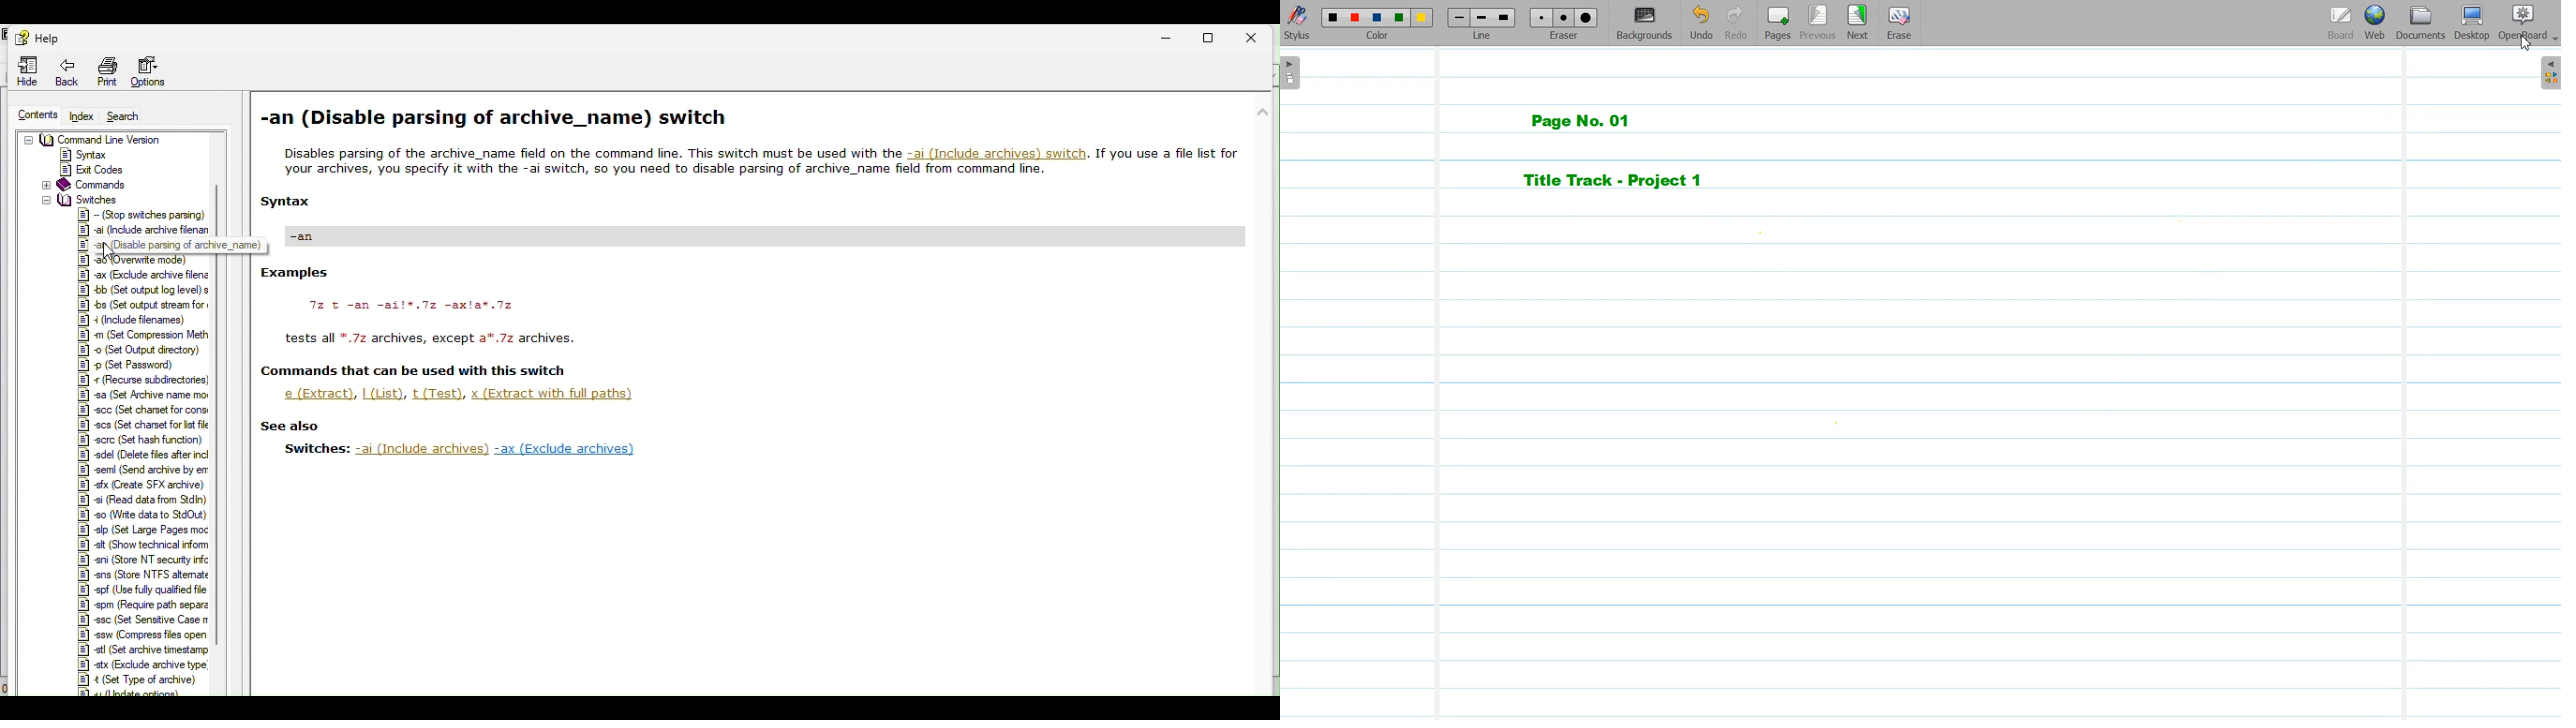  I want to click on [#8] 2 (Show technical inform, so click(140, 544).